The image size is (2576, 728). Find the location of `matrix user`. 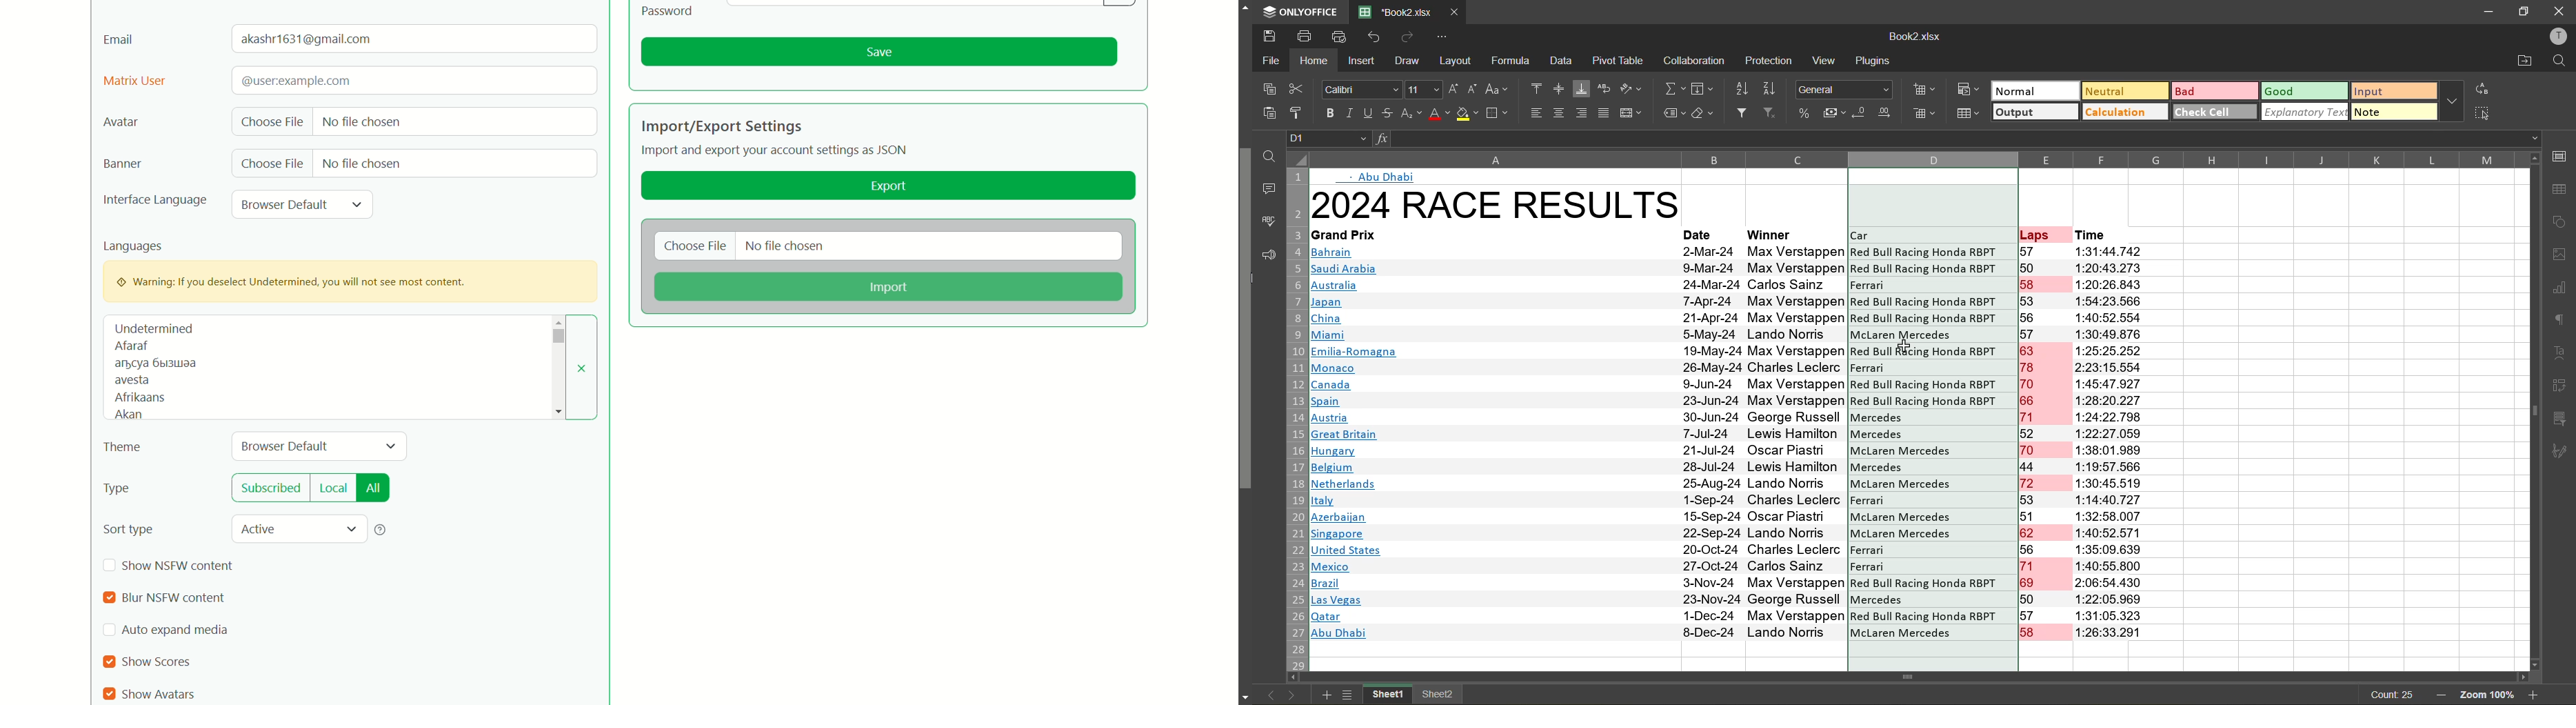

matrix user is located at coordinates (134, 82).